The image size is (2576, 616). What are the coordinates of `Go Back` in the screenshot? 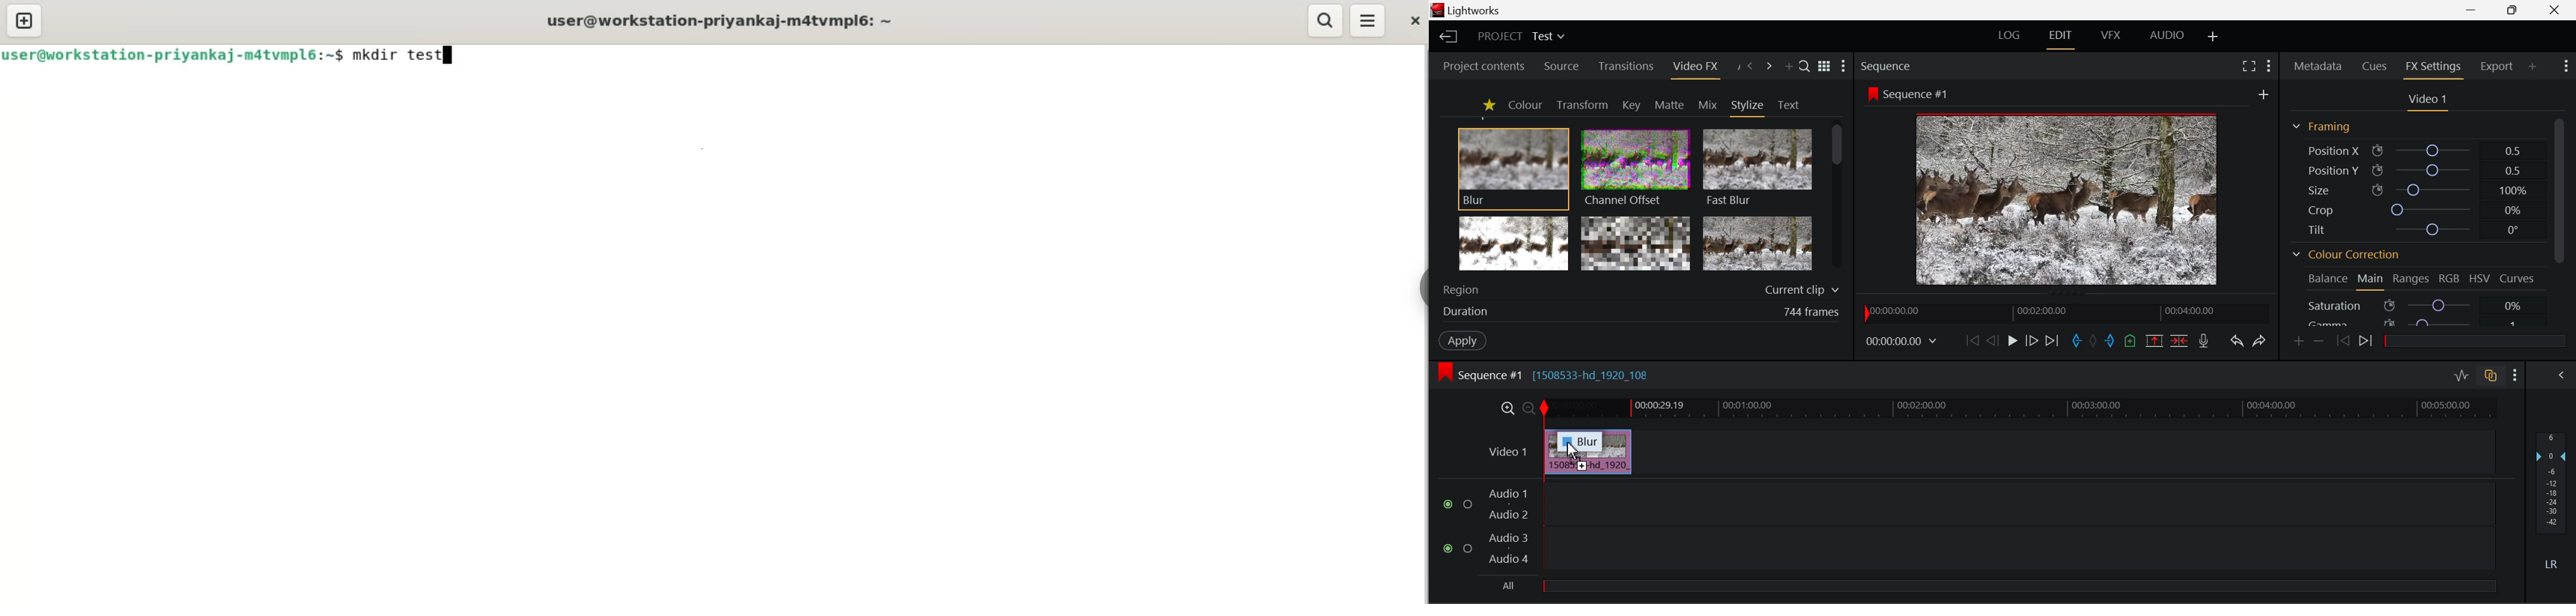 It's located at (1992, 341).